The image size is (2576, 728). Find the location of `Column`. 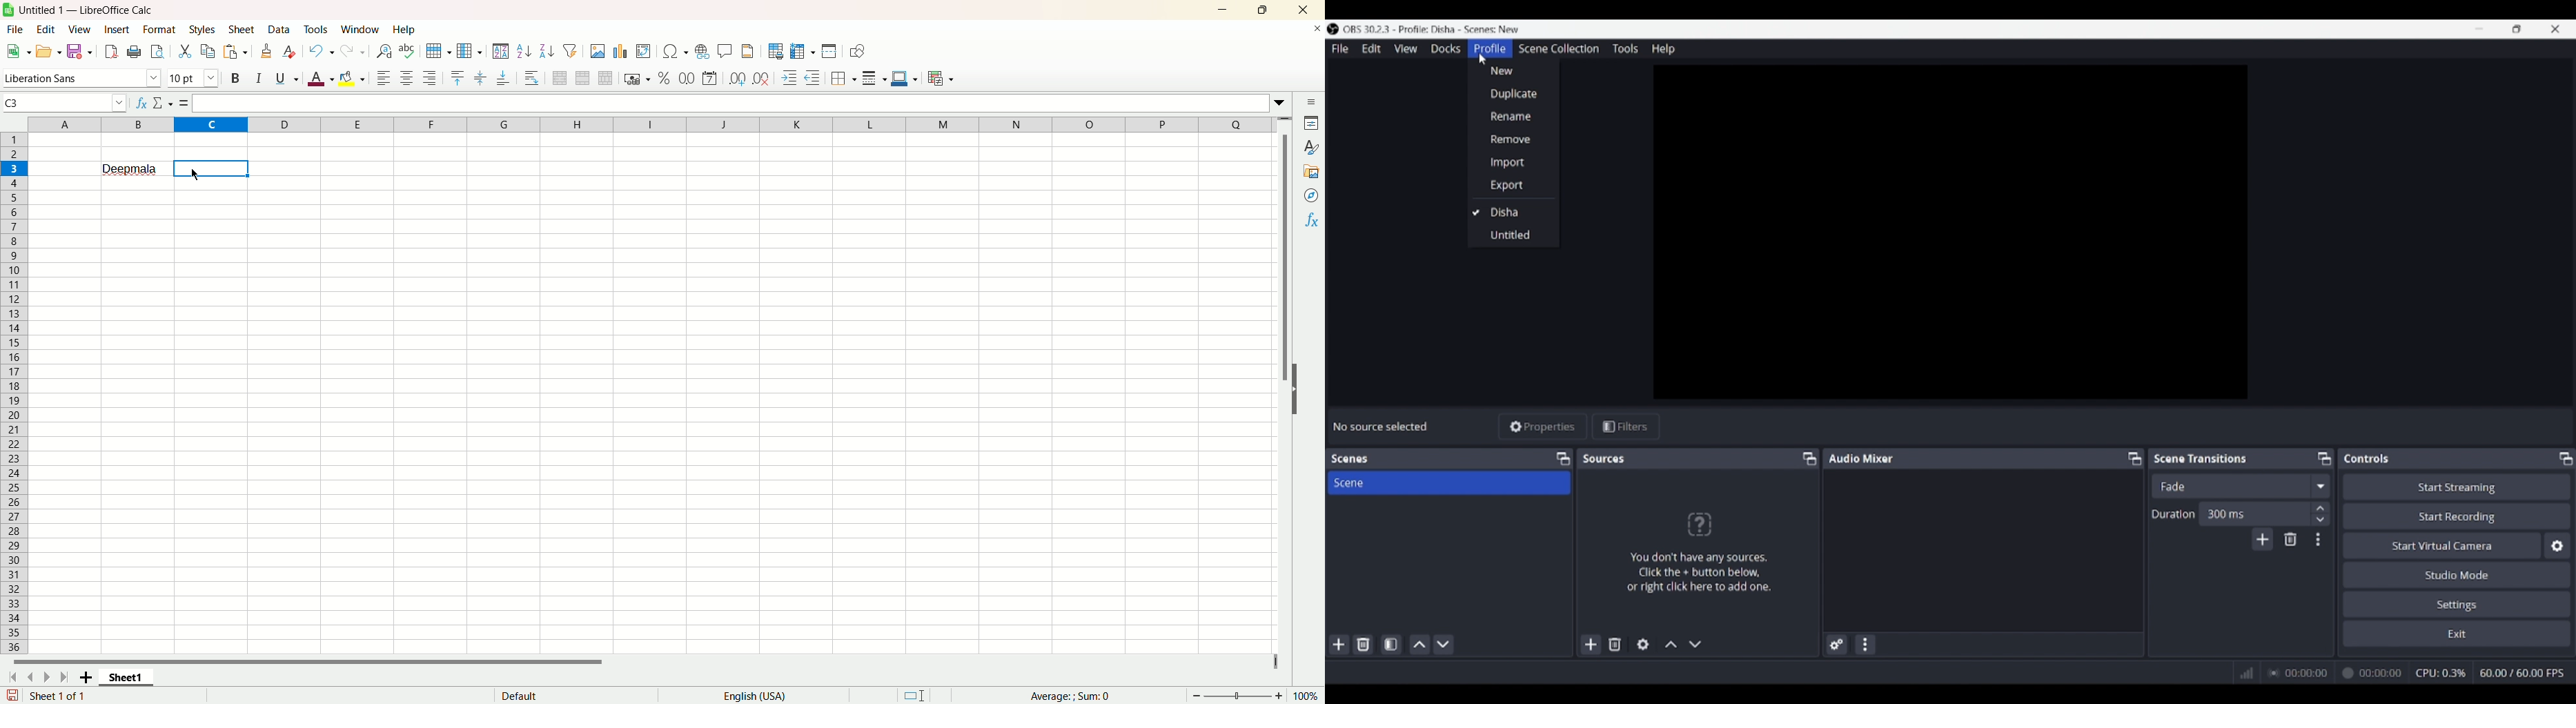

Column is located at coordinates (470, 51).